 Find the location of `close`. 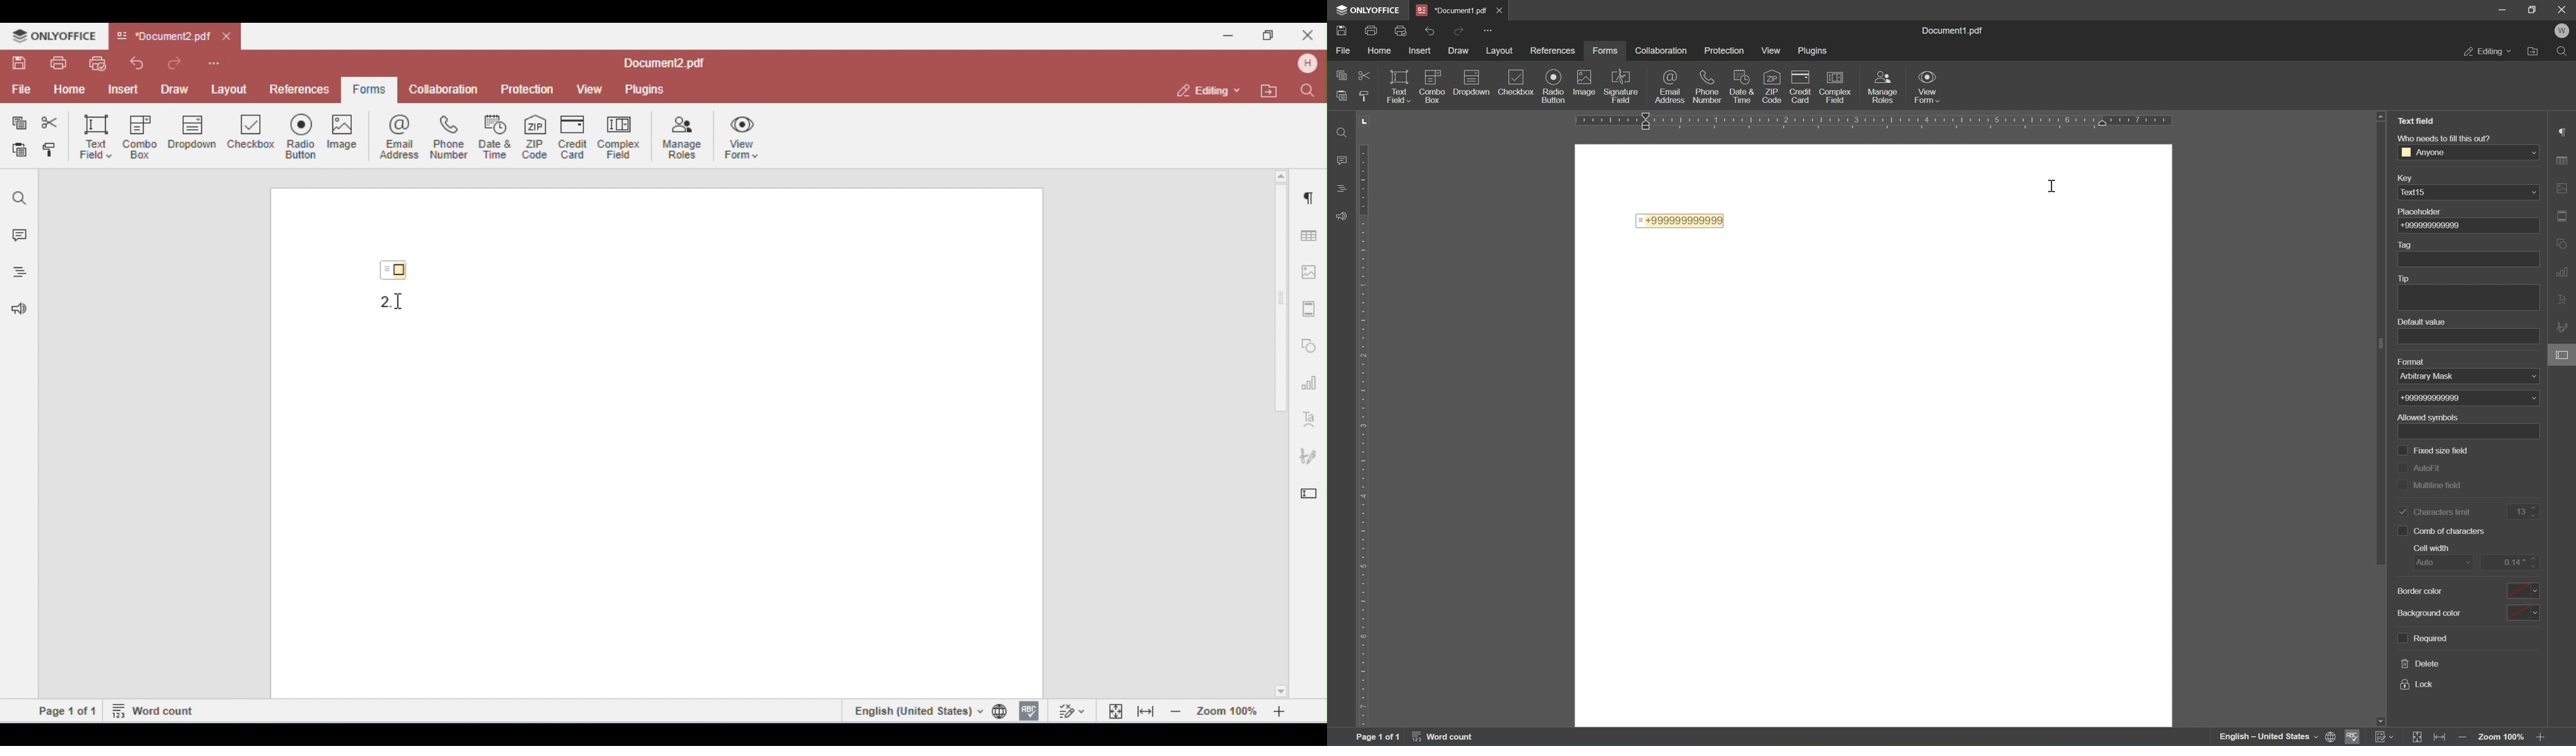

close is located at coordinates (2563, 8).